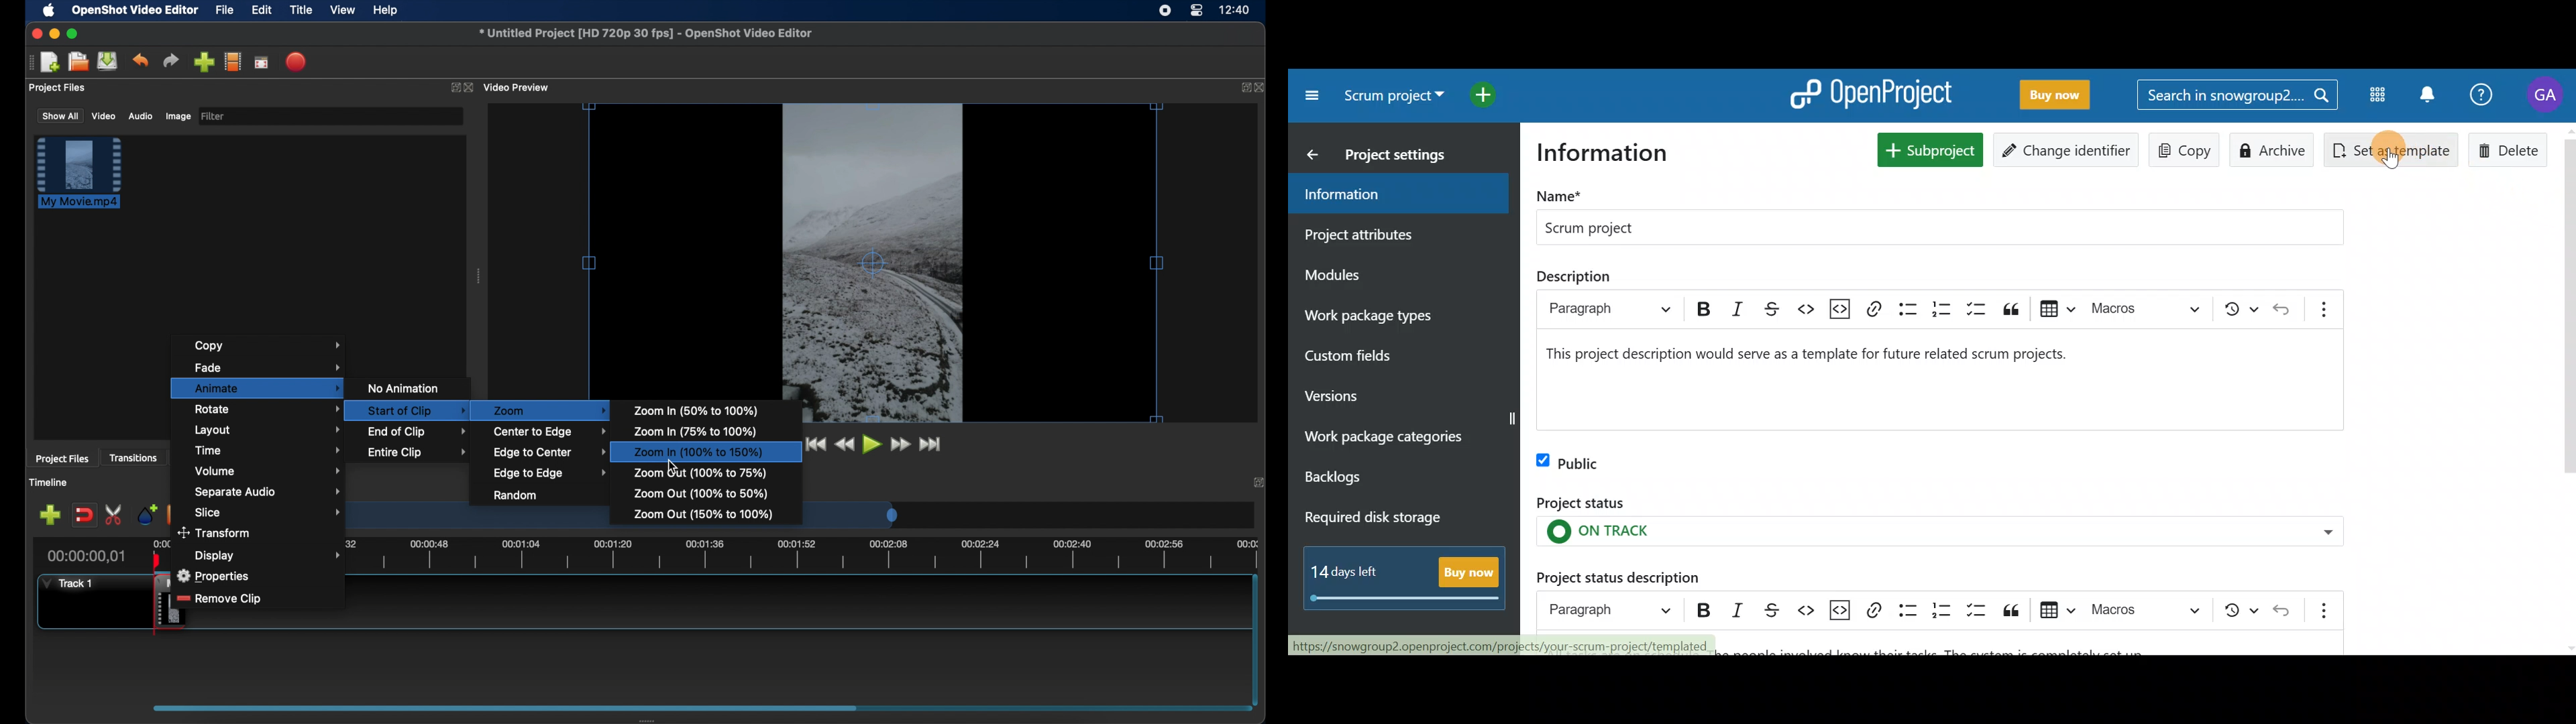  Describe the element at coordinates (1262, 88) in the screenshot. I see `close` at that location.